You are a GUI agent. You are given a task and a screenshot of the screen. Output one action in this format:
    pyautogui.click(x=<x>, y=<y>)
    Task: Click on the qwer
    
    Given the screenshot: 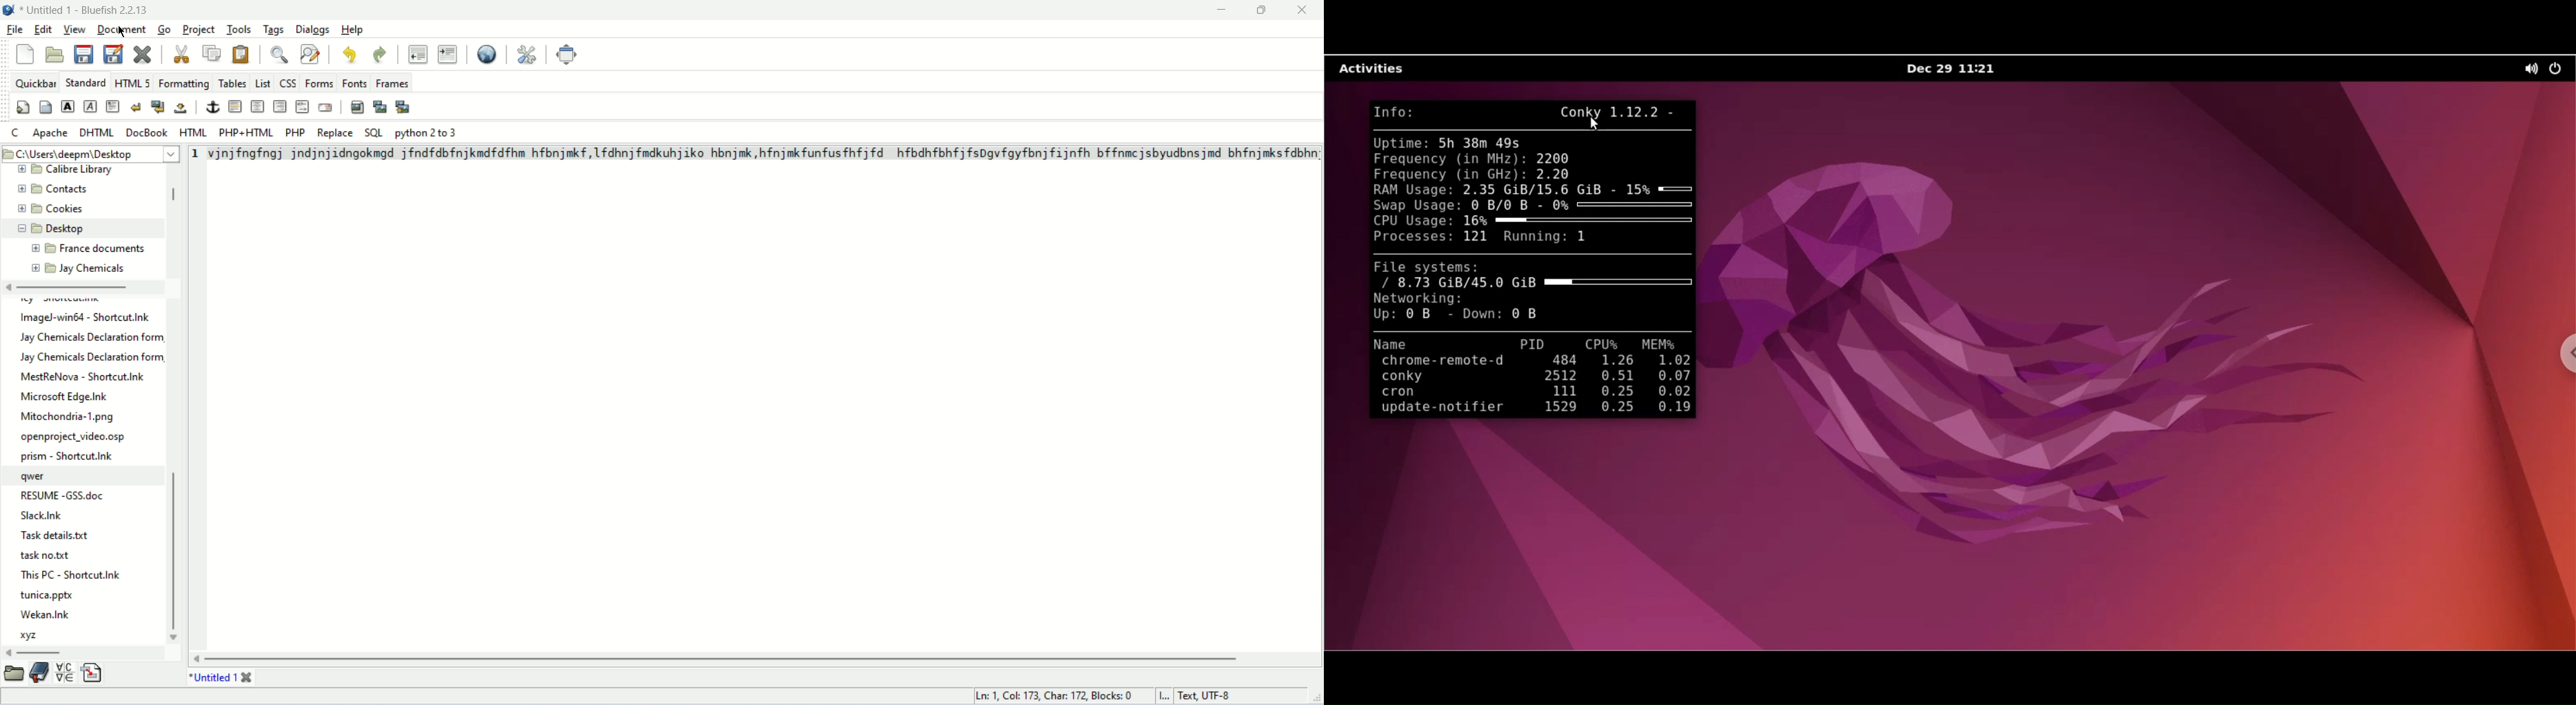 What is the action you would take?
    pyautogui.click(x=36, y=477)
    